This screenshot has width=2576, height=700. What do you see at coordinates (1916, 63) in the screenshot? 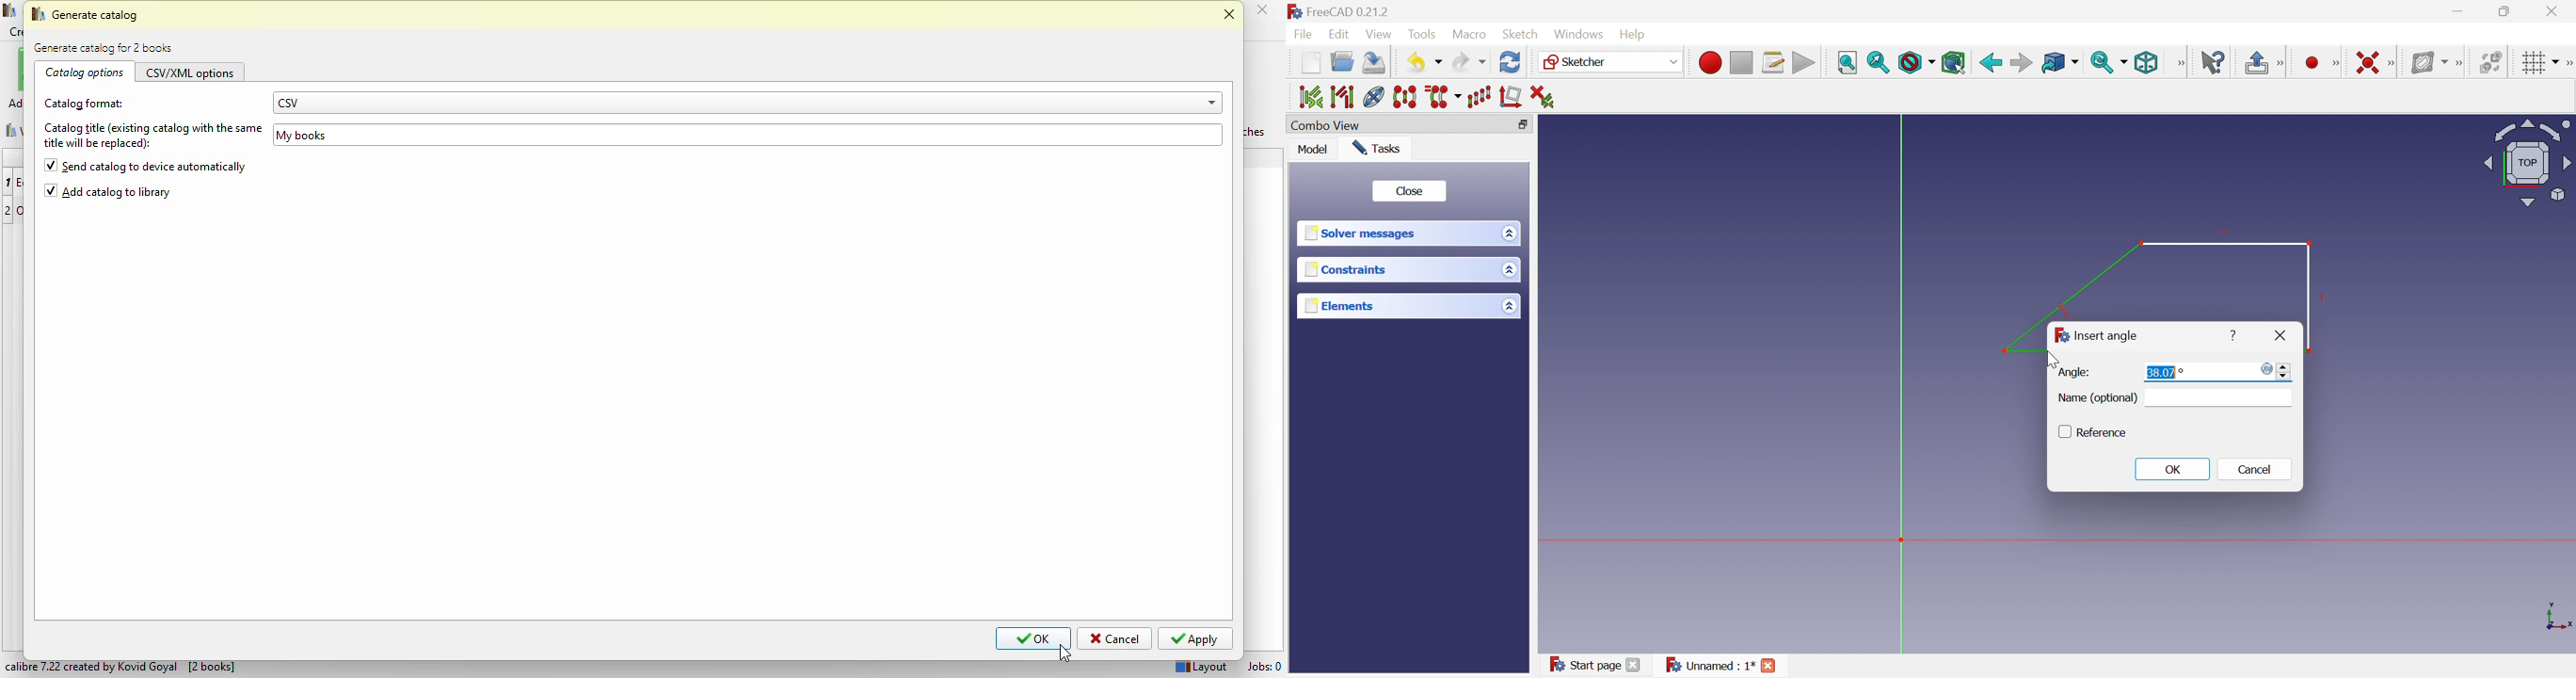
I see `Draw Style` at bounding box center [1916, 63].